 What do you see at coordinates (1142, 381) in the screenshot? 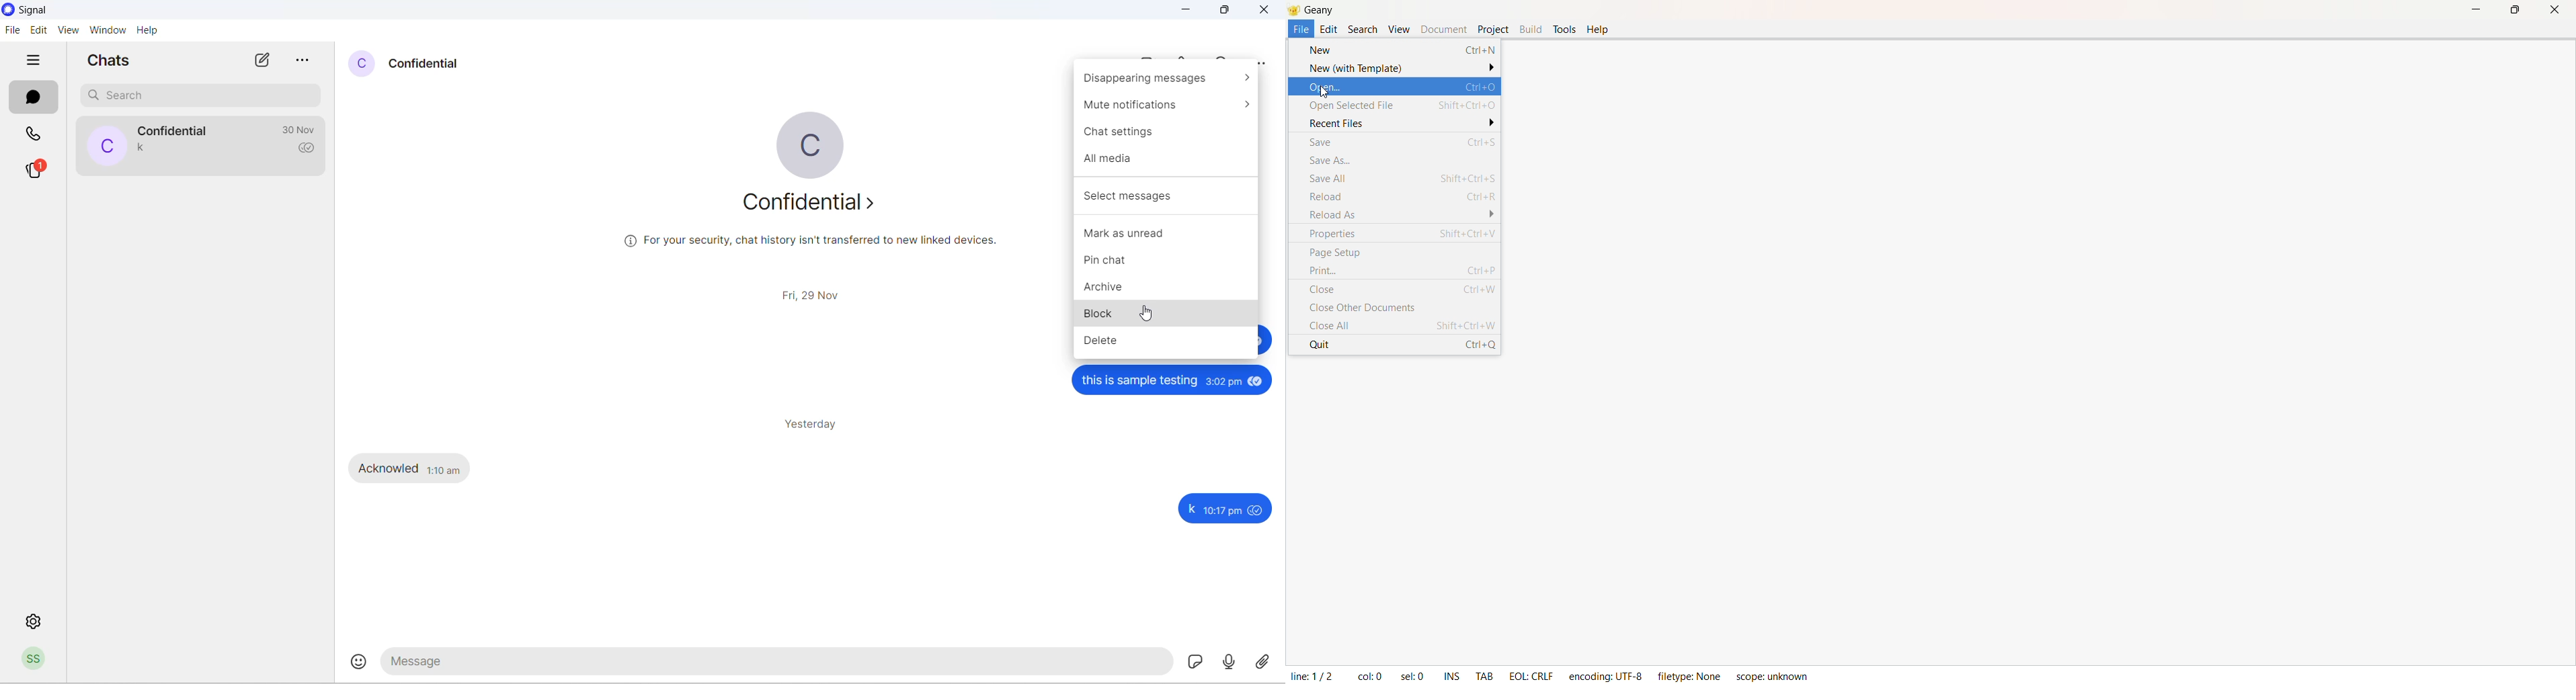
I see `this is sample testing` at bounding box center [1142, 381].